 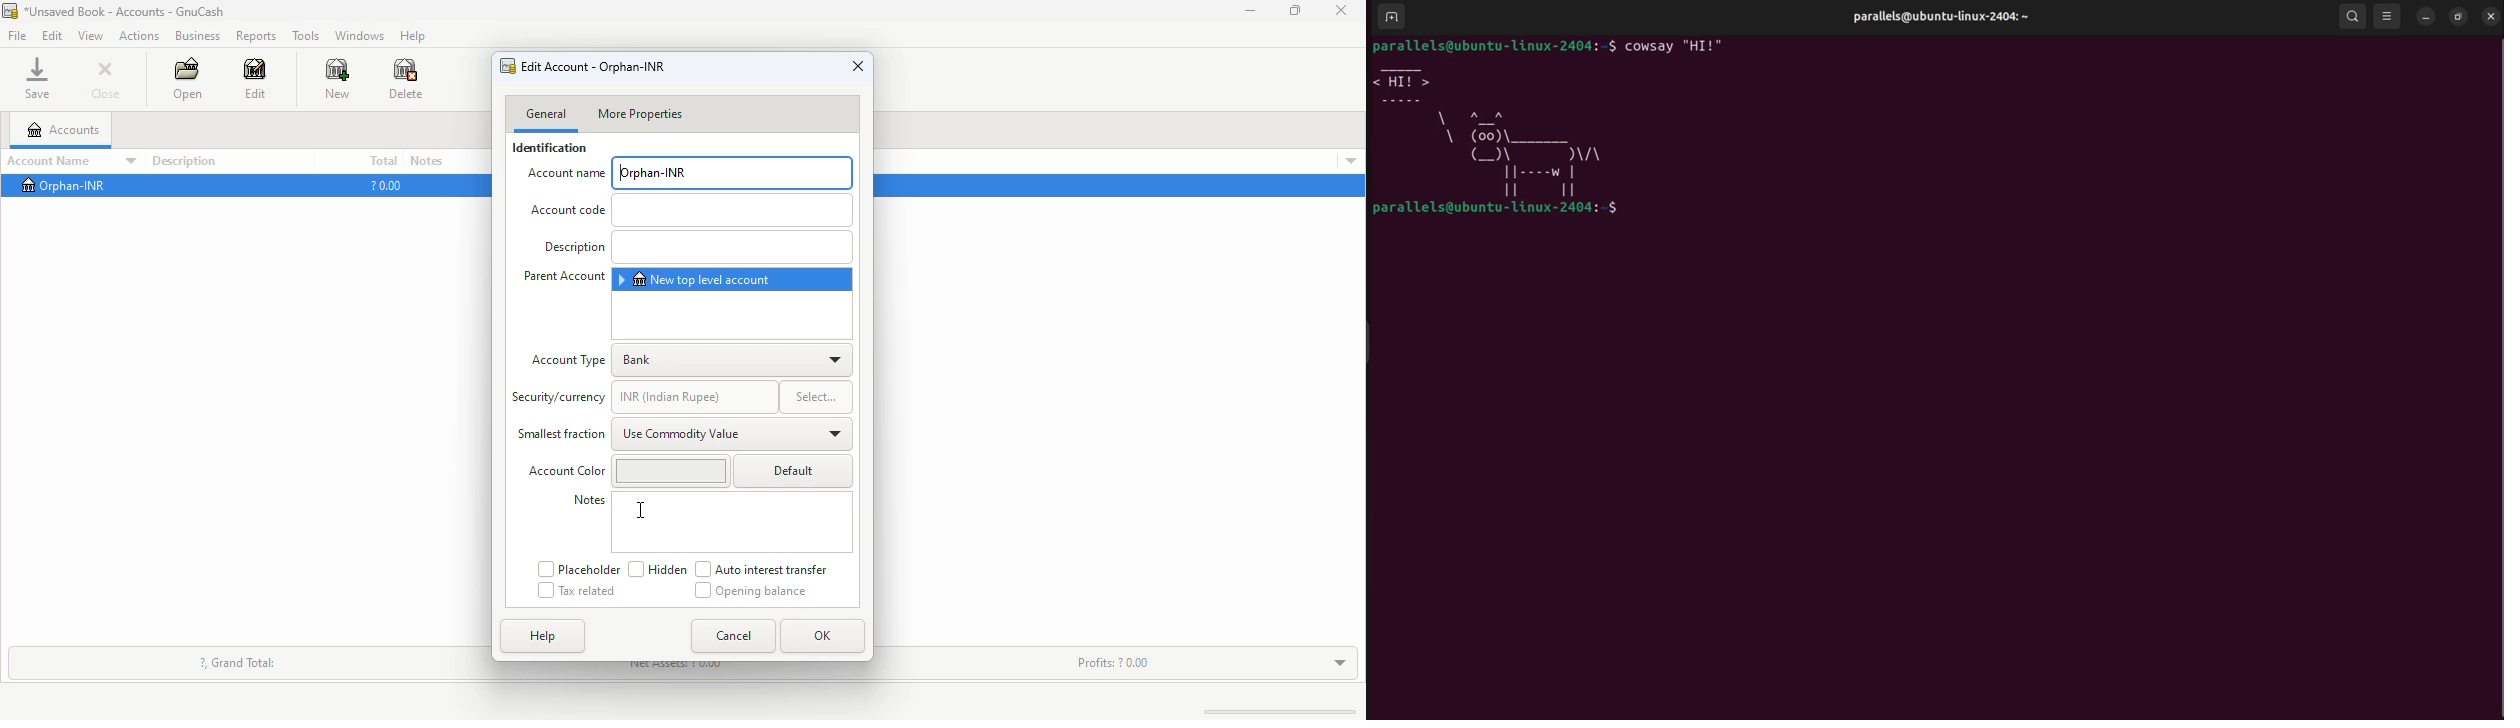 What do you see at coordinates (859, 65) in the screenshot?
I see `close` at bounding box center [859, 65].